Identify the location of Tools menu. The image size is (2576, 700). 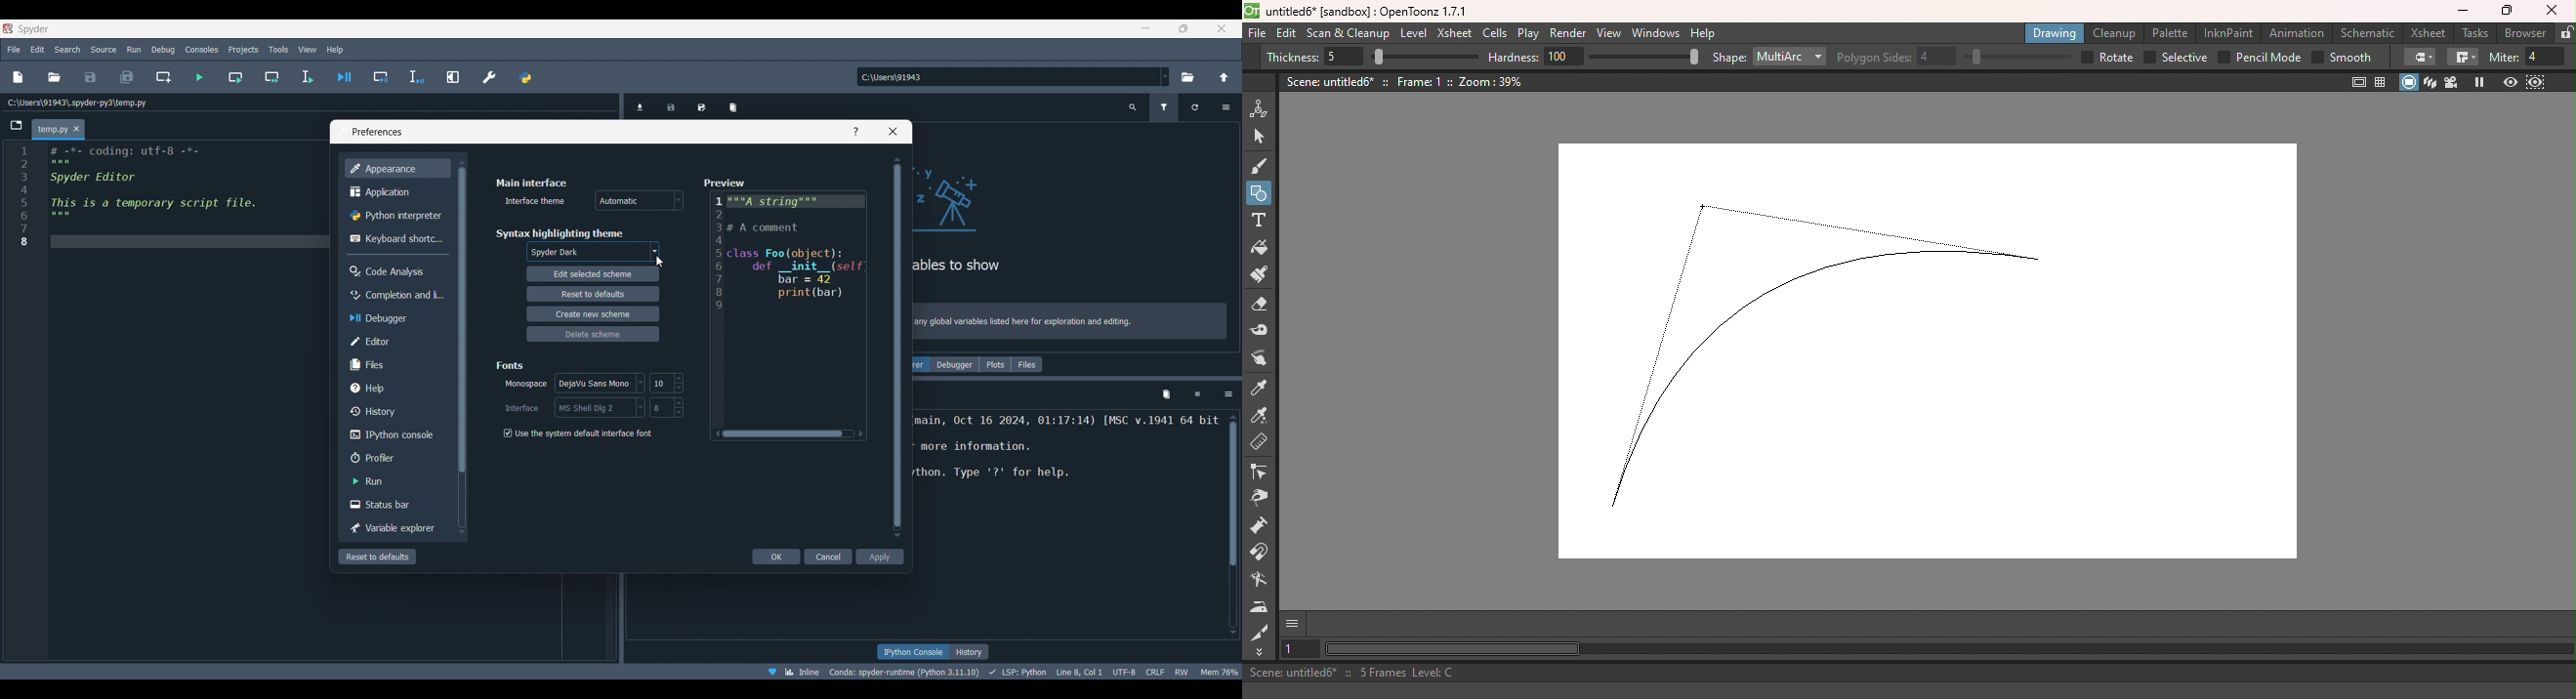
(279, 49).